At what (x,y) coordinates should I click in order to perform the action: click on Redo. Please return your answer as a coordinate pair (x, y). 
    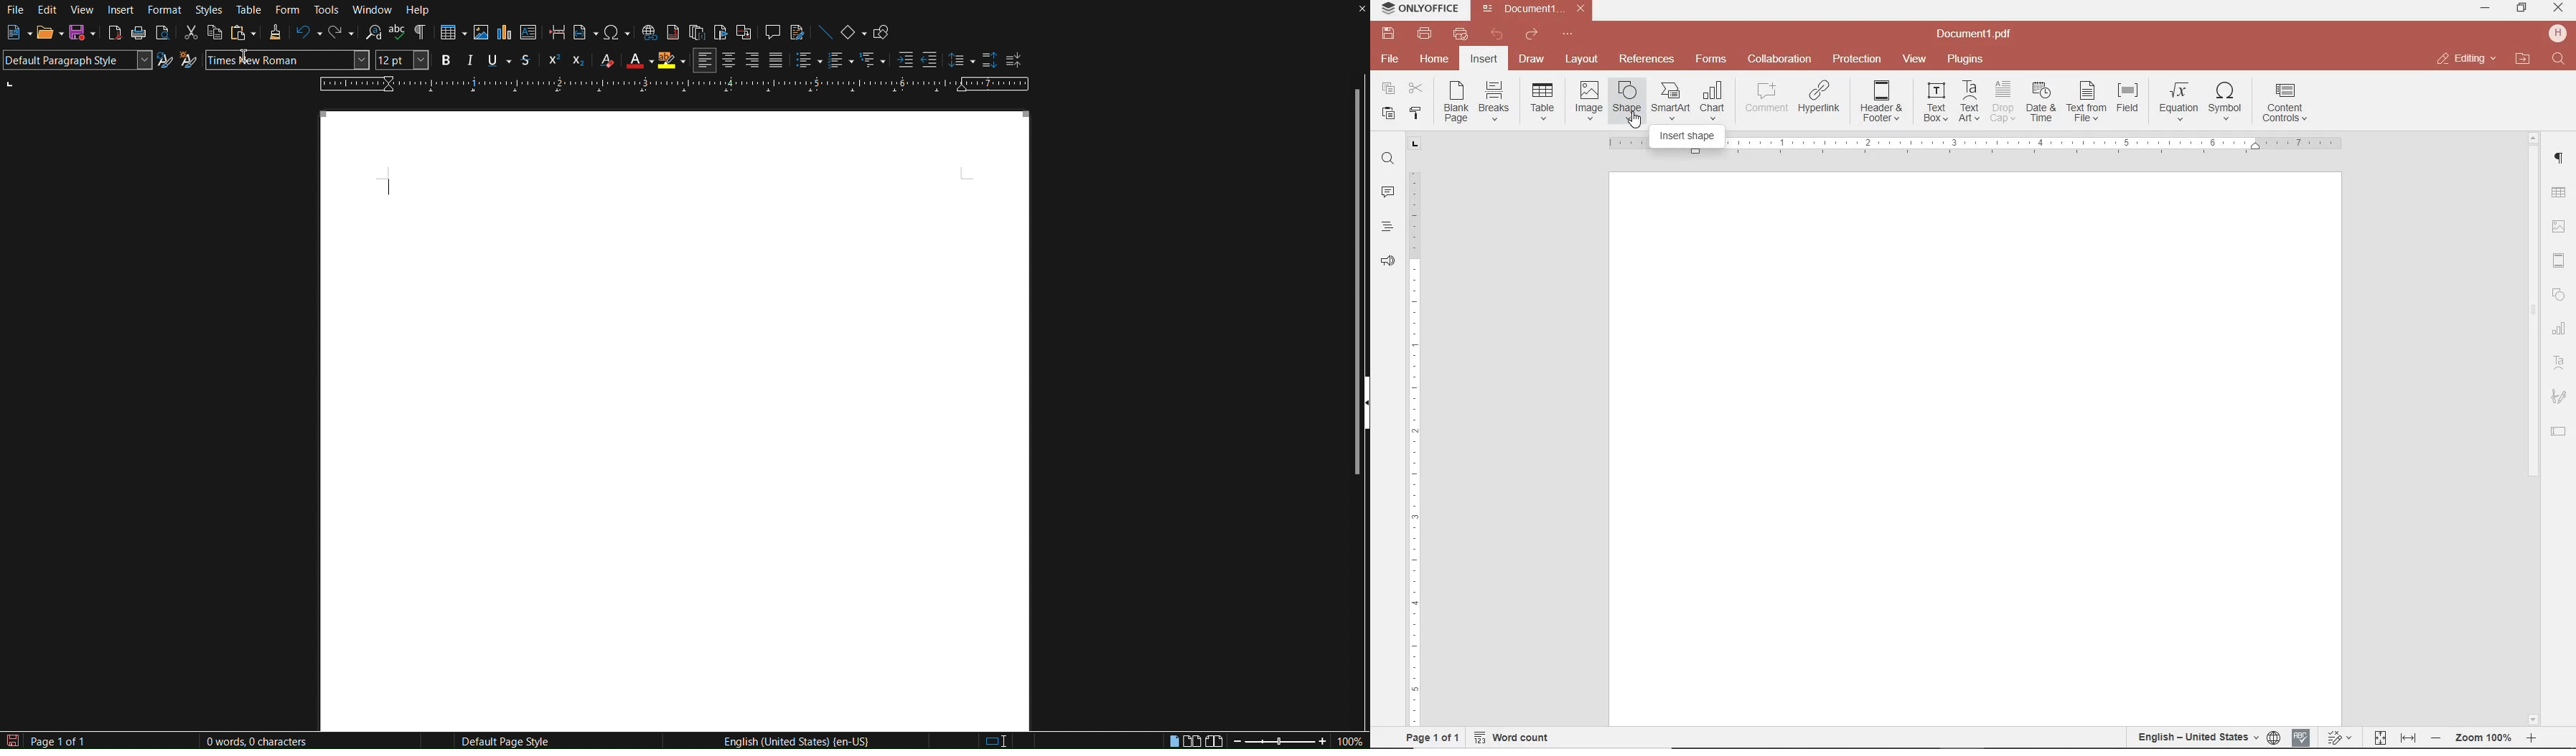
    Looking at the image, I should click on (338, 35).